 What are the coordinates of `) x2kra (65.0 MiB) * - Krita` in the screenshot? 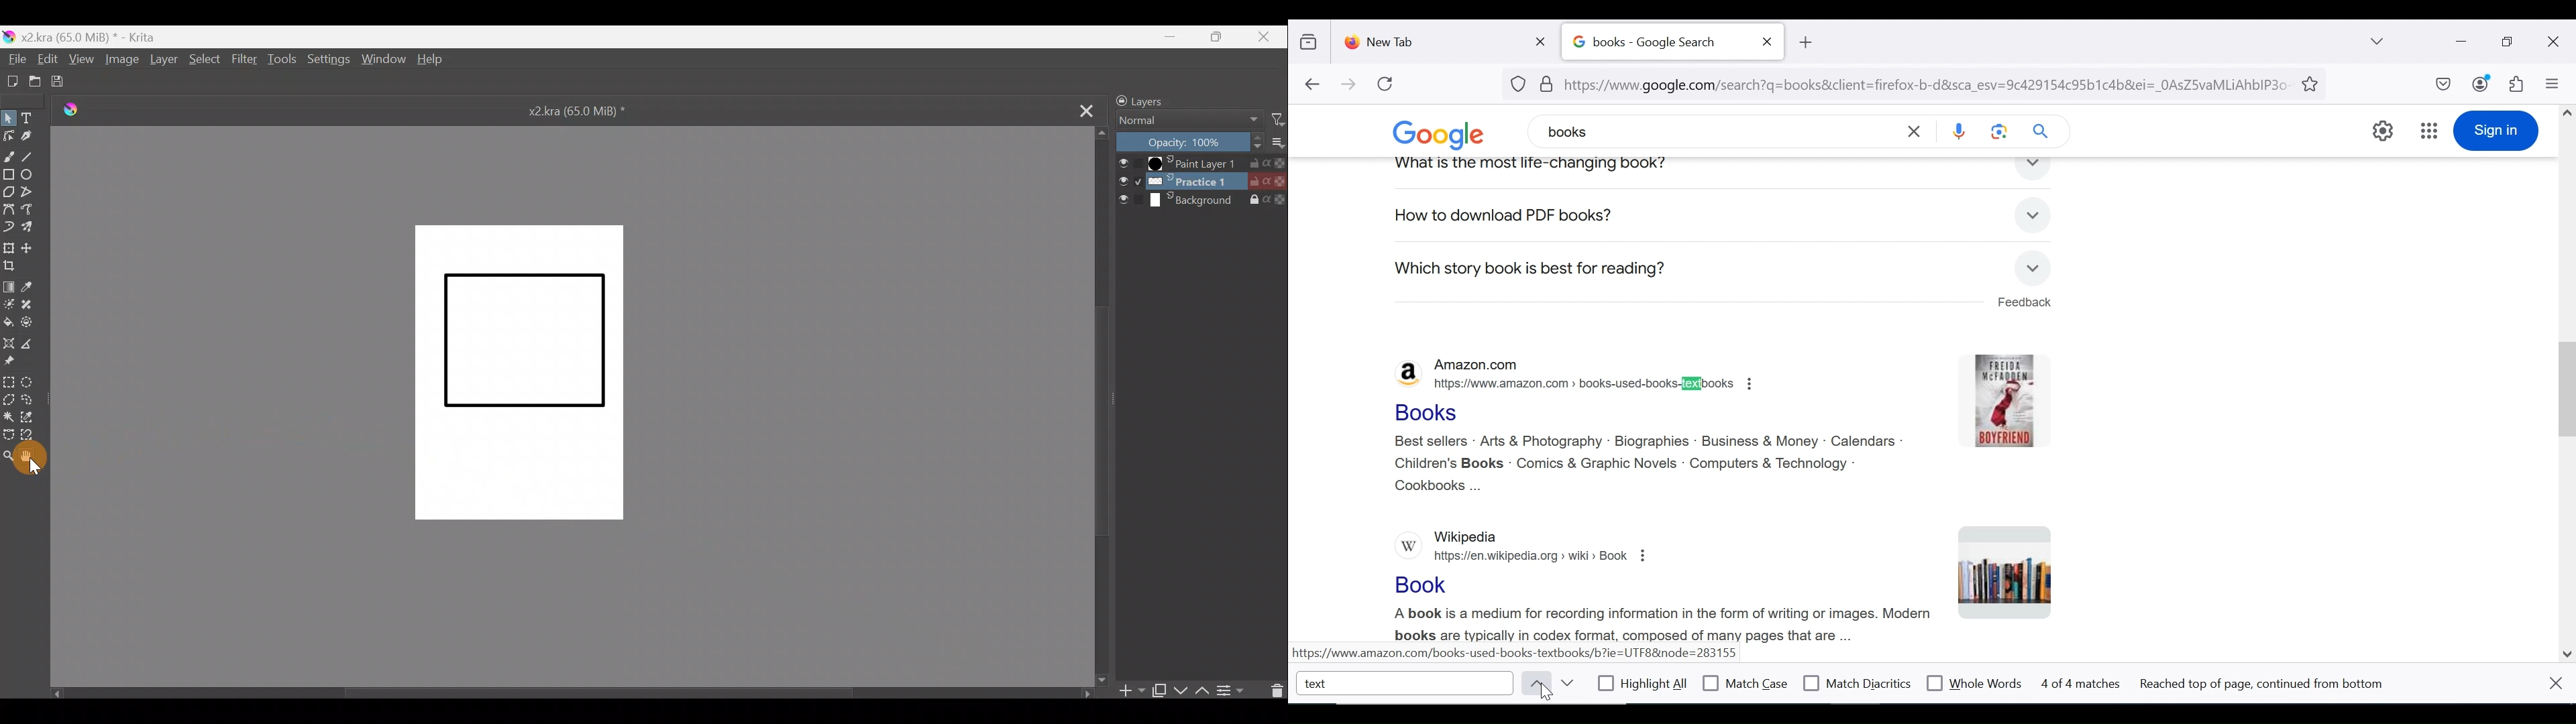 It's located at (85, 38).